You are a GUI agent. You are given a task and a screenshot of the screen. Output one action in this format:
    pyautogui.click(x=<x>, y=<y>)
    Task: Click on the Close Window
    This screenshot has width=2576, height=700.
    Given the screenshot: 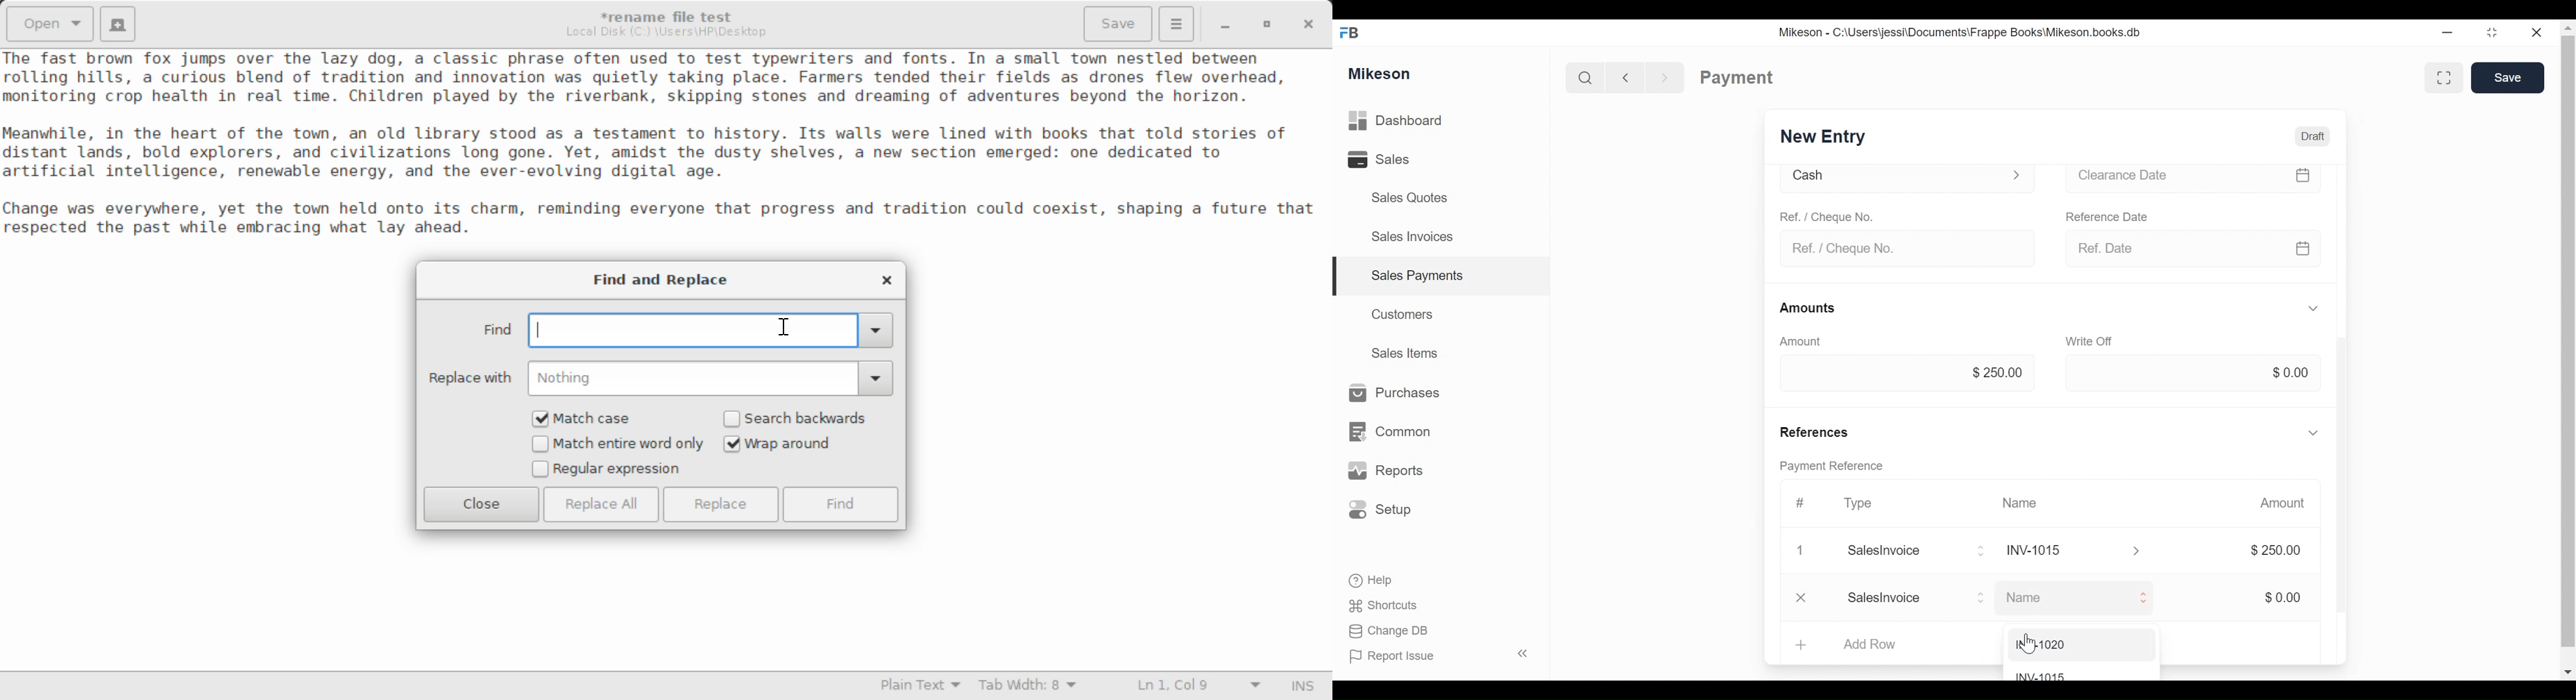 What is the action you would take?
    pyautogui.click(x=884, y=279)
    